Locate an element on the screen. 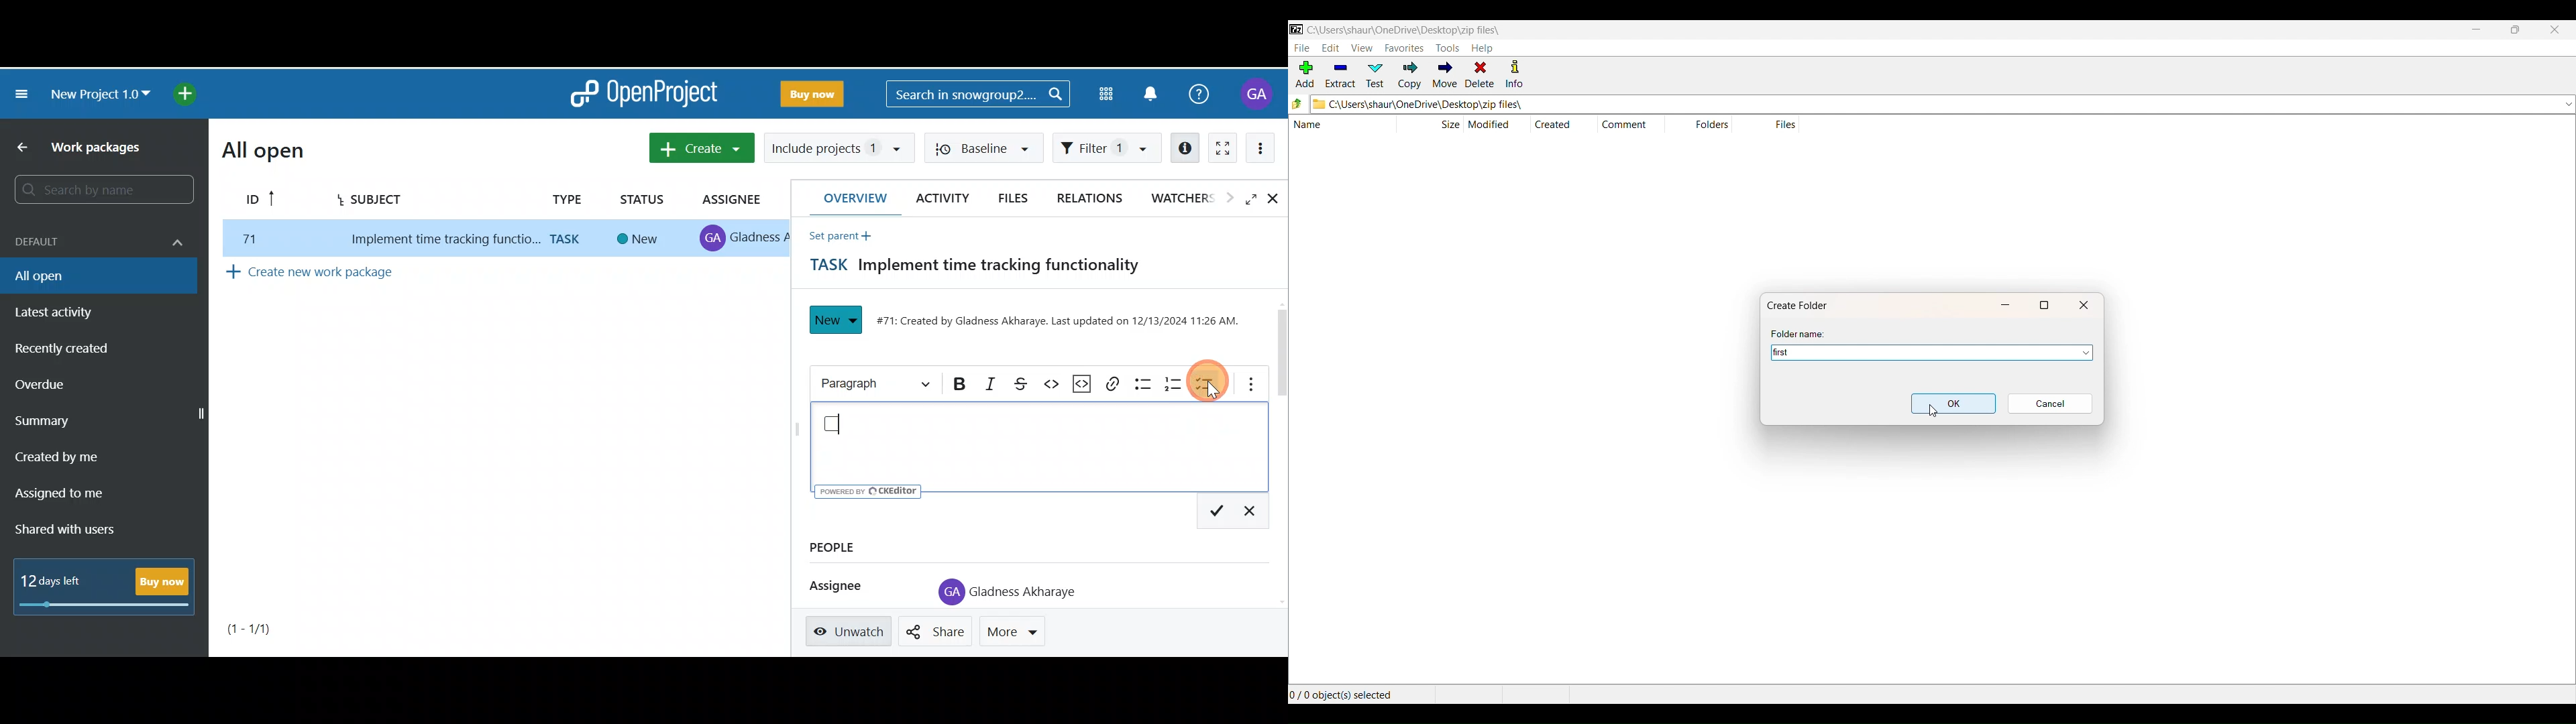 The image size is (2576, 728). EXTRACT is located at coordinates (1340, 76).